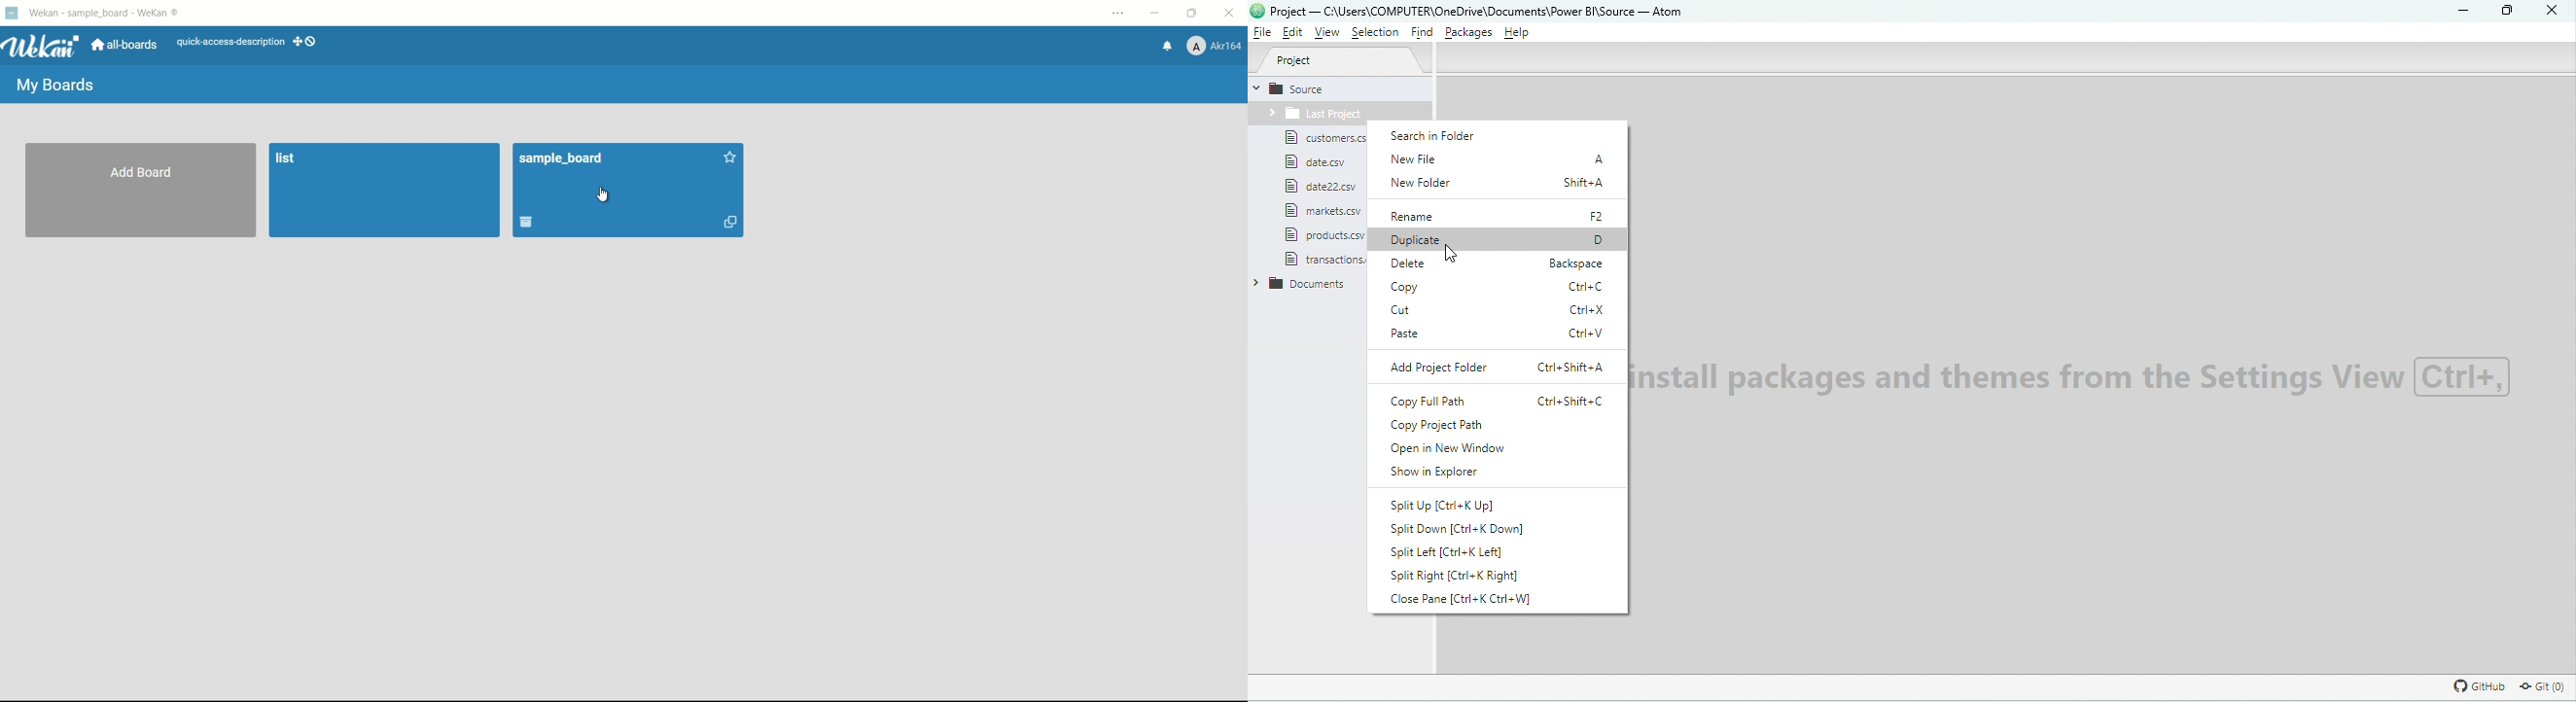 This screenshot has width=2576, height=728. I want to click on Edit, so click(1292, 34).